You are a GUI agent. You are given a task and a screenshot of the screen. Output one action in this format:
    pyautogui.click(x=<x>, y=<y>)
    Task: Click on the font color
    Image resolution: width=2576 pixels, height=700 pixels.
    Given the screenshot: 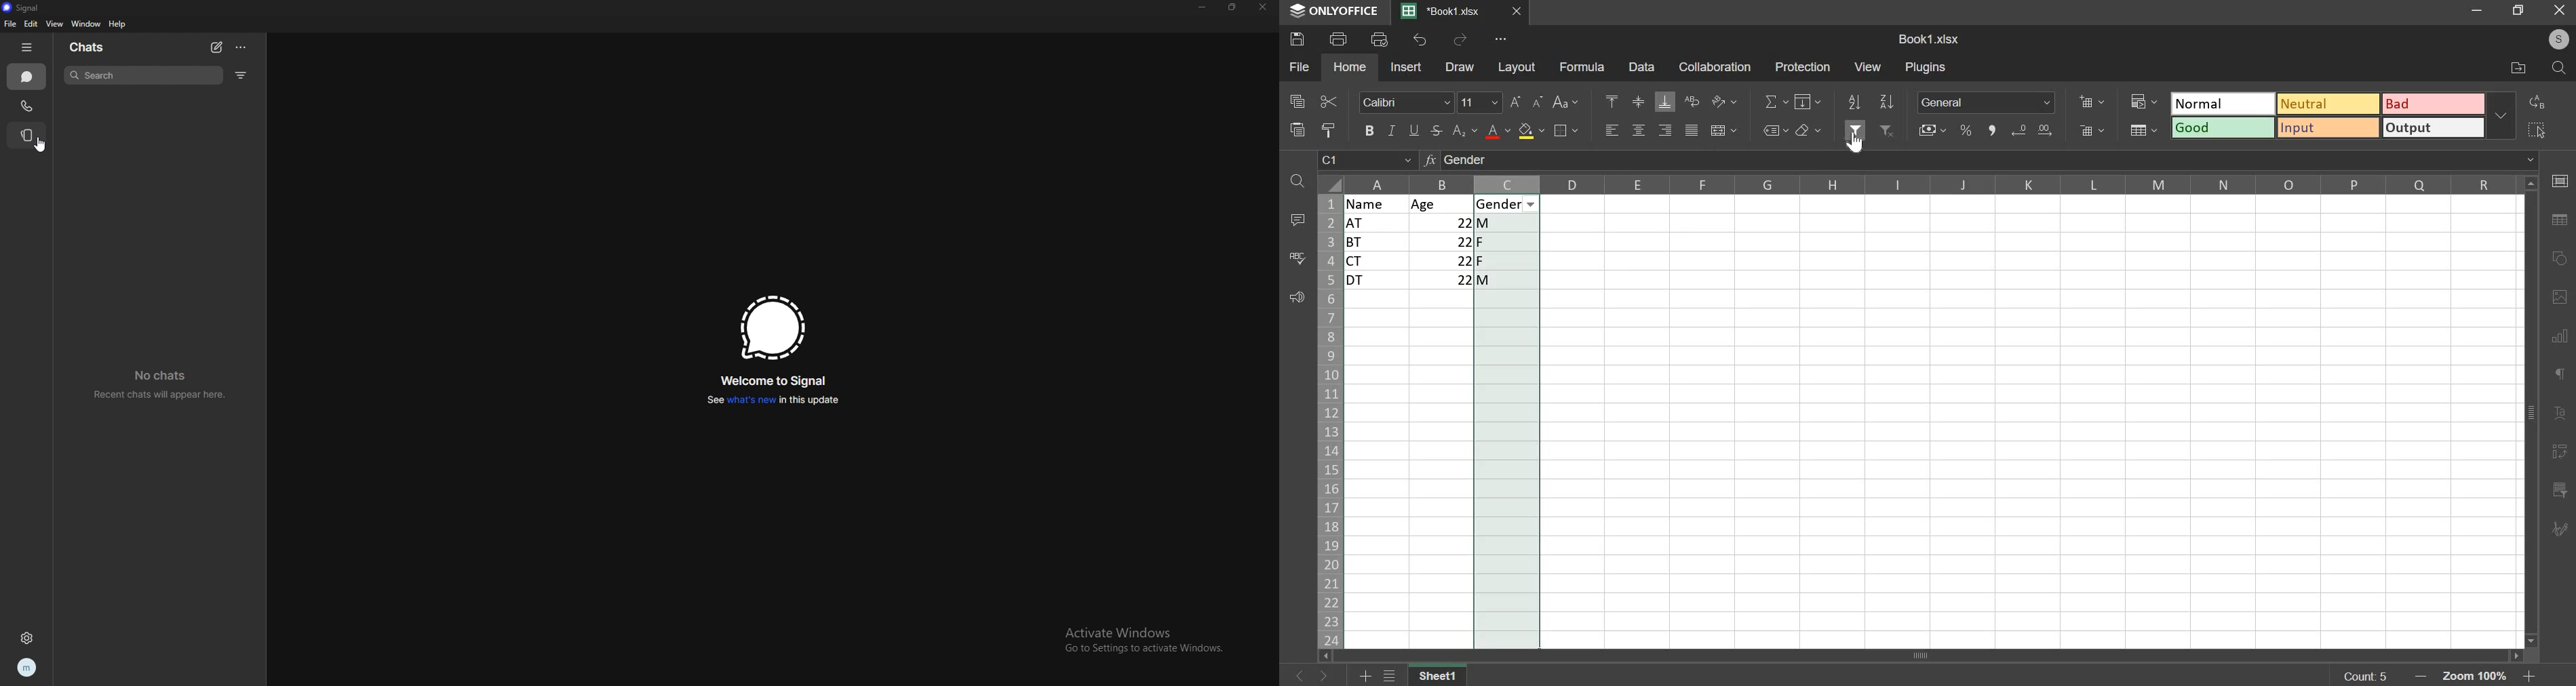 What is the action you would take?
    pyautogui.click(x=1498, y=132)
    